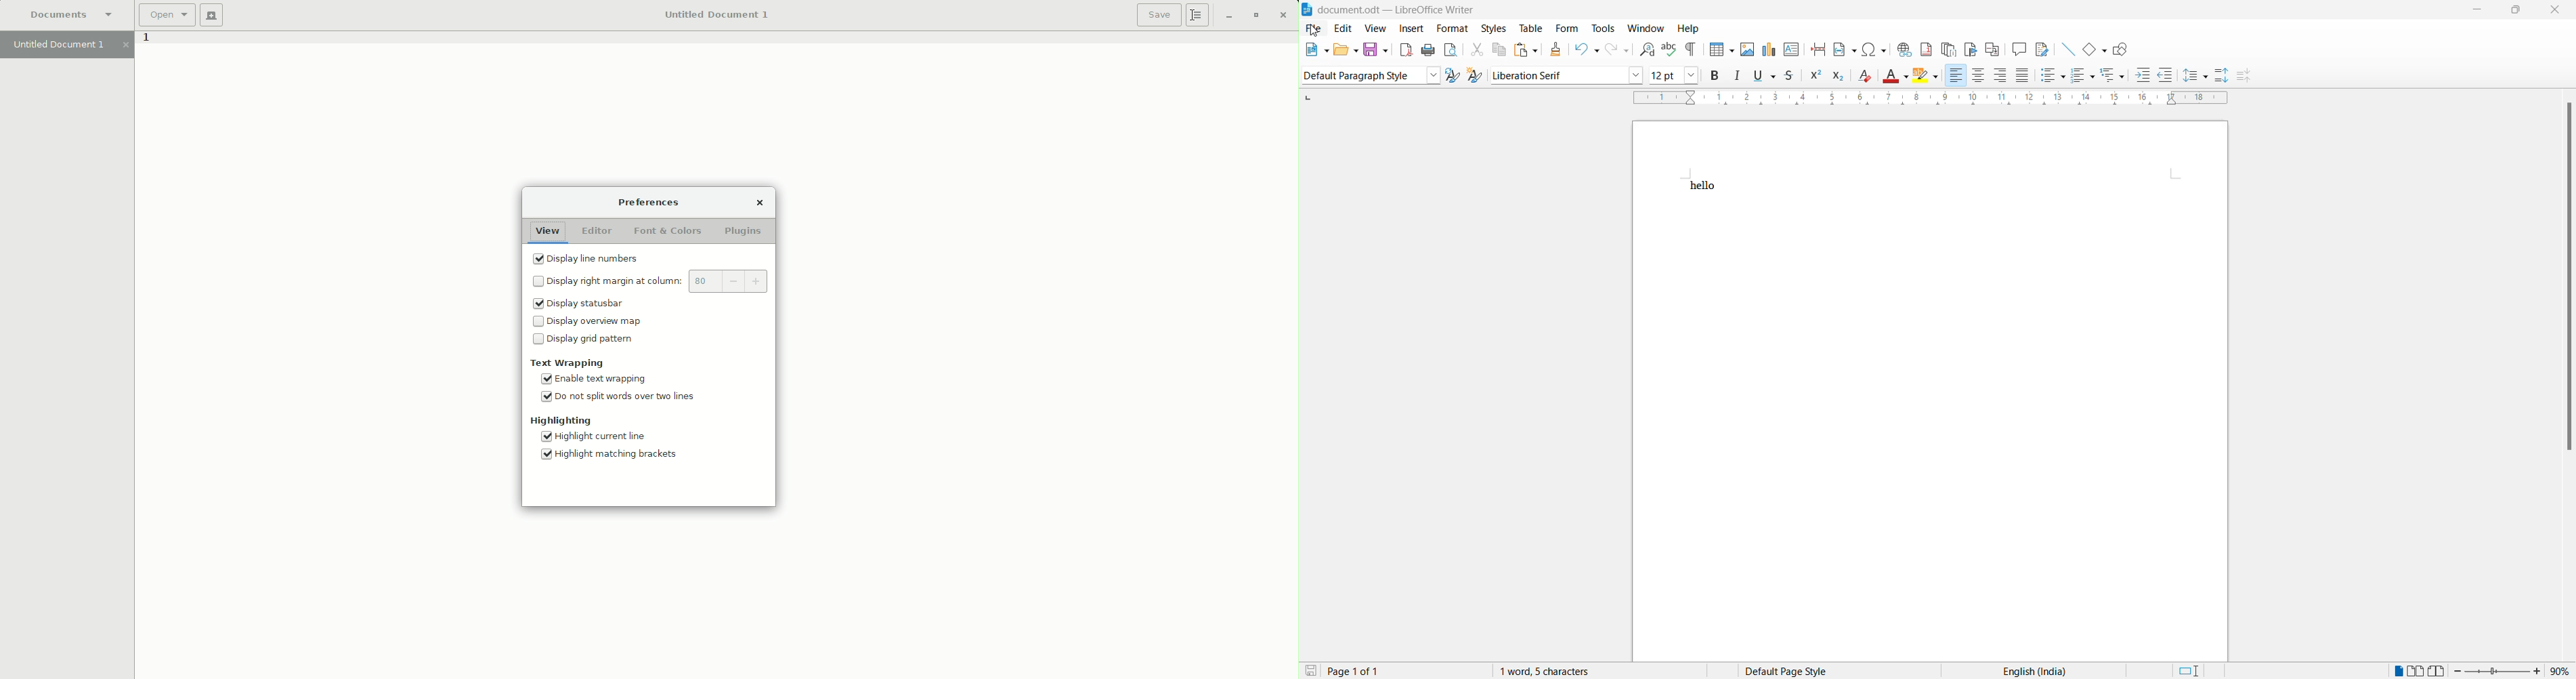 This screenshot has width=2576, height=700. Describe the element at coordinates (166, 15) in the screenshot. I see `Open` at that location.